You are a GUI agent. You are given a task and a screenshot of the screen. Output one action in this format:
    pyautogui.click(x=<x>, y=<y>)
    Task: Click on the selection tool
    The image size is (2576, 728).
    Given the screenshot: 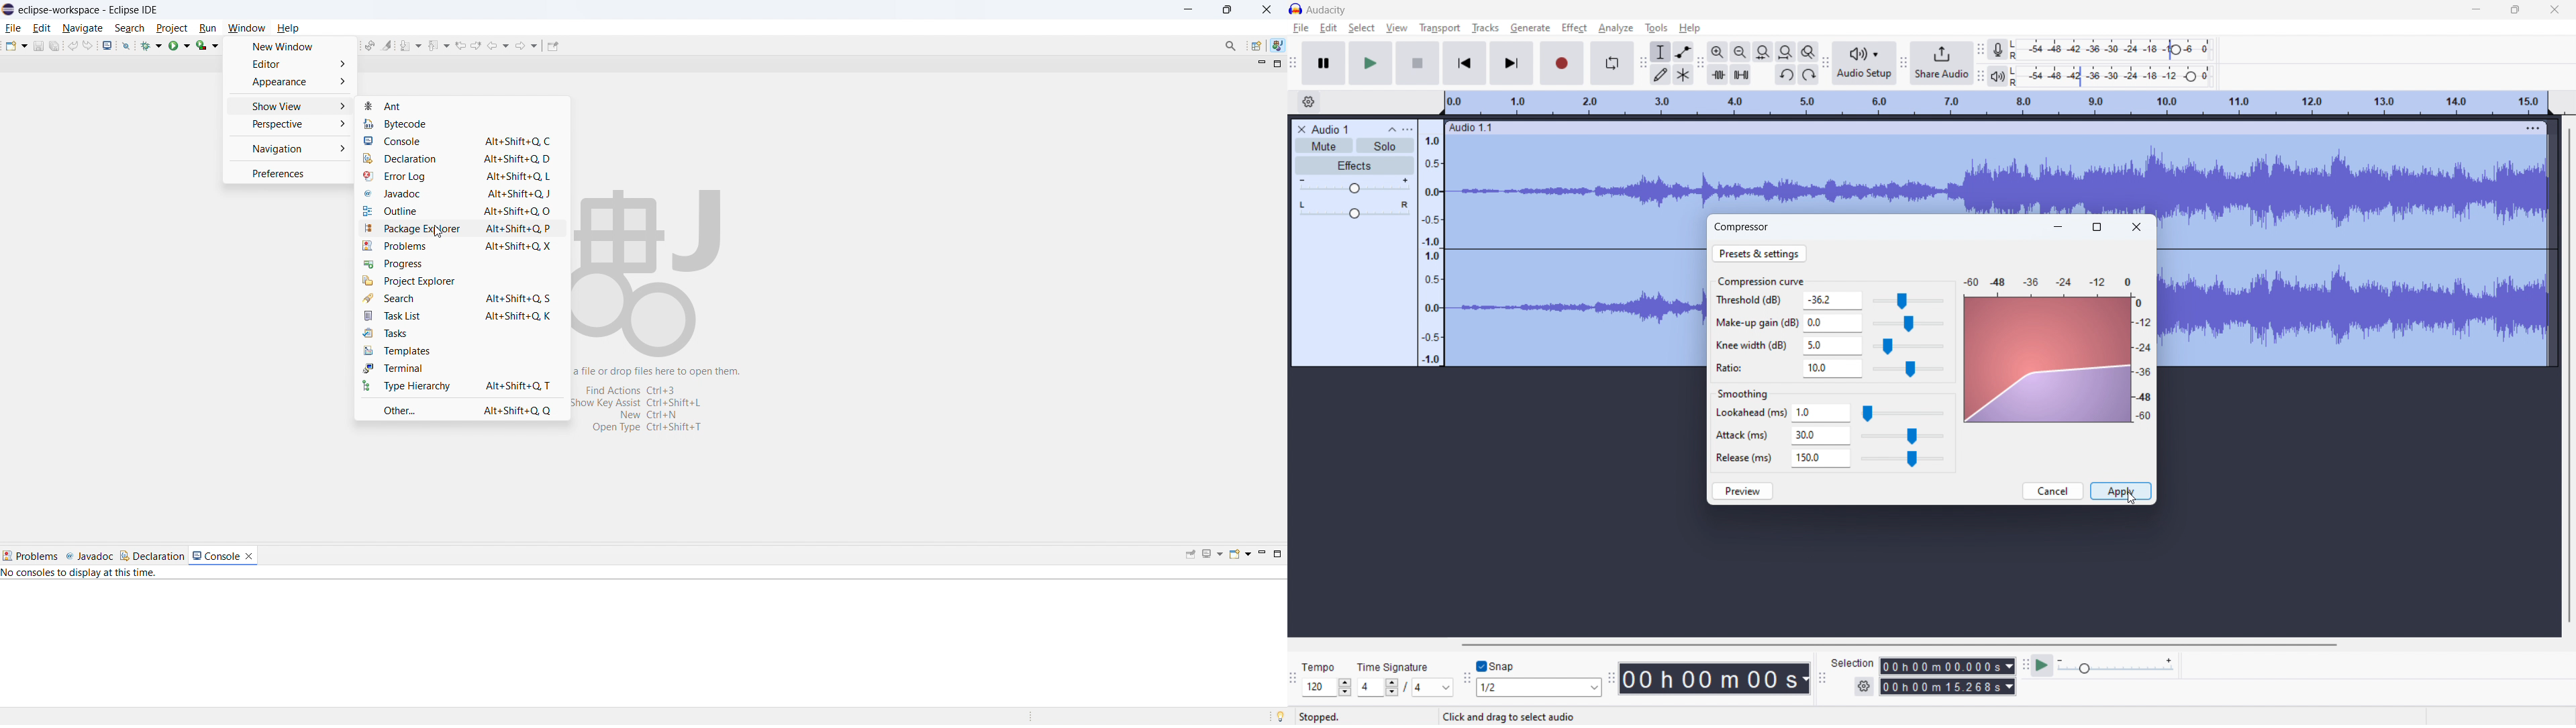 What is the action you would take?
    pyautogui.click(x=1661, y=52)
    